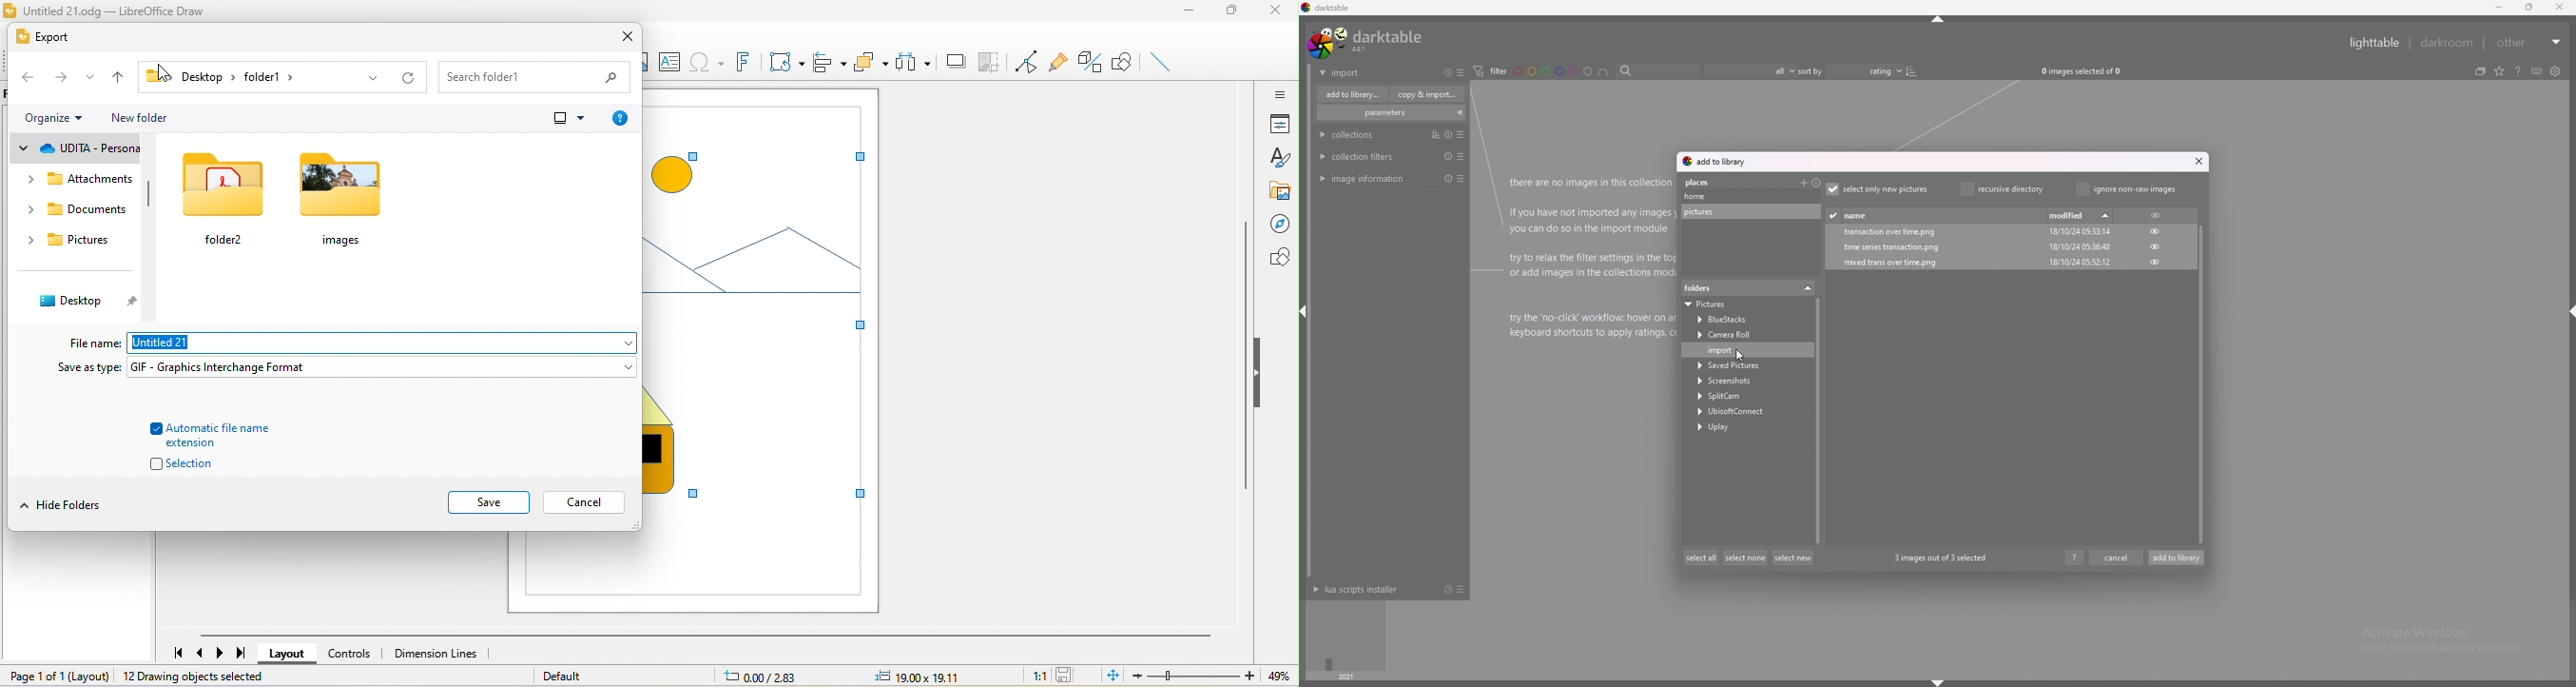 The height and width of the screenshot is (700, 2576). I want to click on save, so click(488, 503).